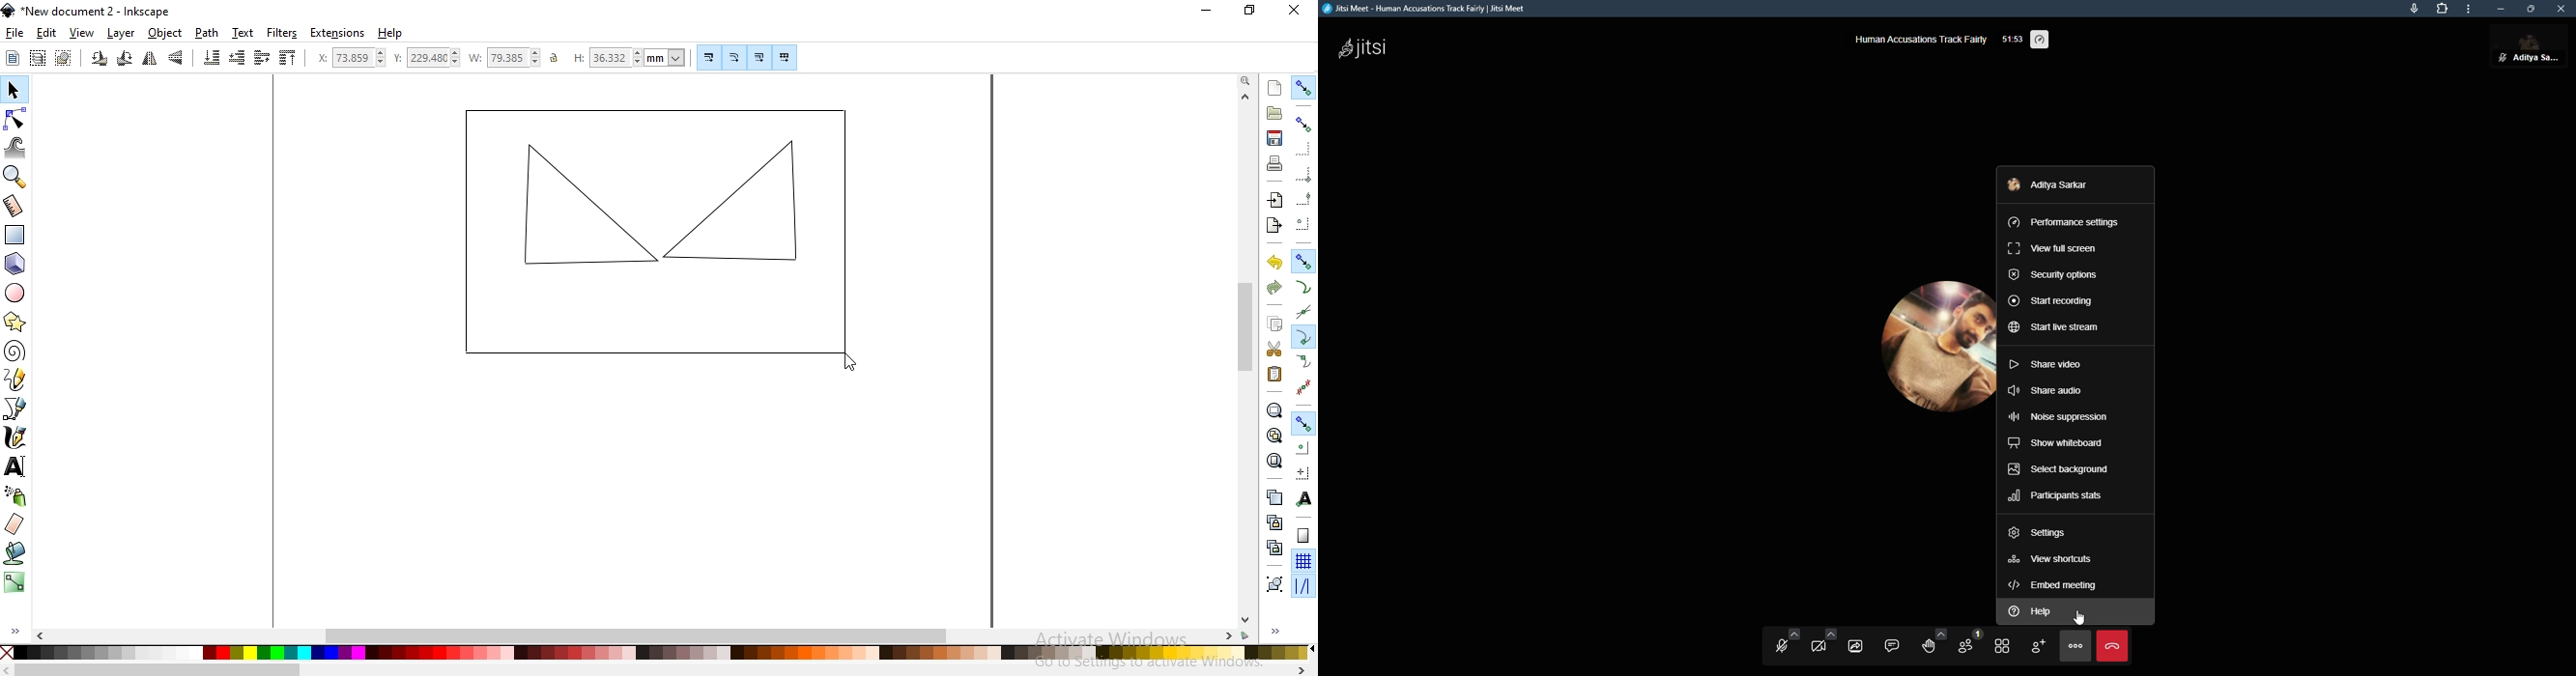 The image size is (2576, 700). Describe the element at coordinates (1967, 645) in the screenshot. I see `participants` at that location.